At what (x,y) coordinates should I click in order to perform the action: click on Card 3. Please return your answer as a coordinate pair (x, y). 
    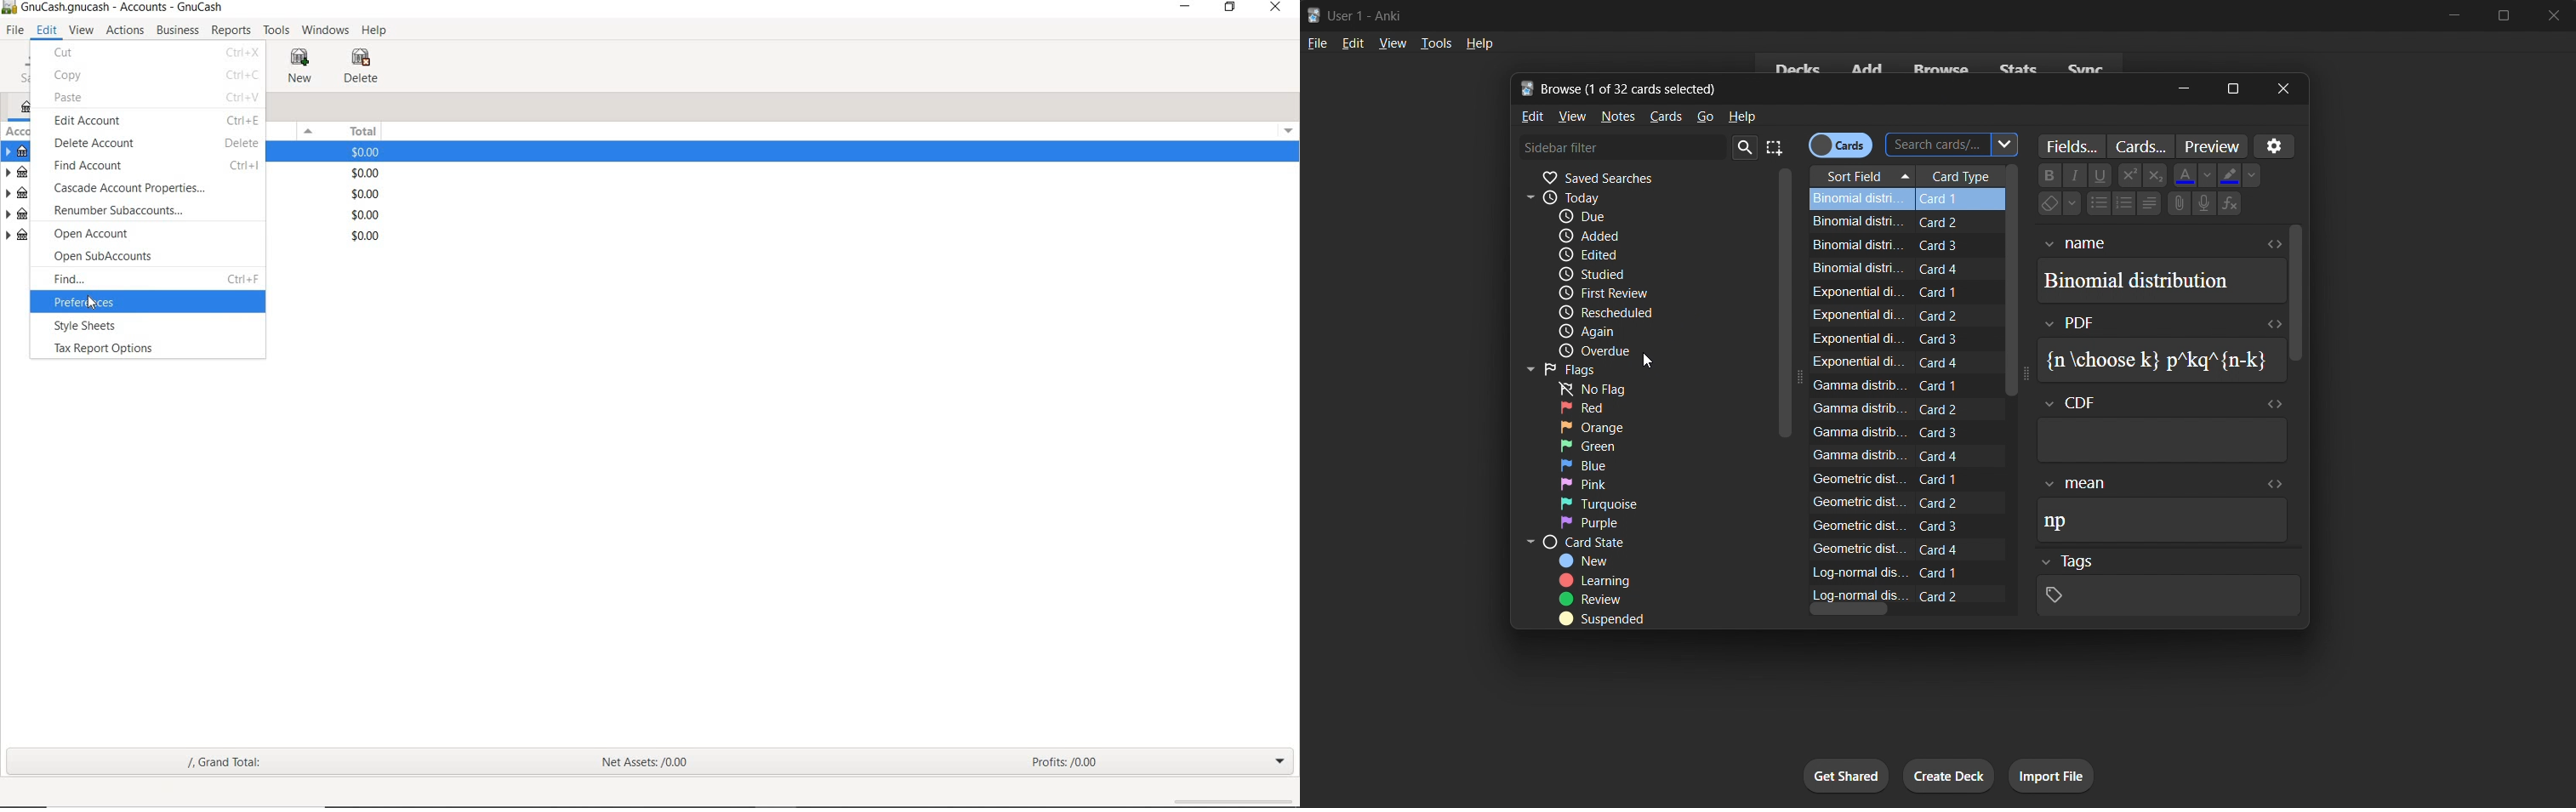
    Looking at the image, I should click on (1953, 339).